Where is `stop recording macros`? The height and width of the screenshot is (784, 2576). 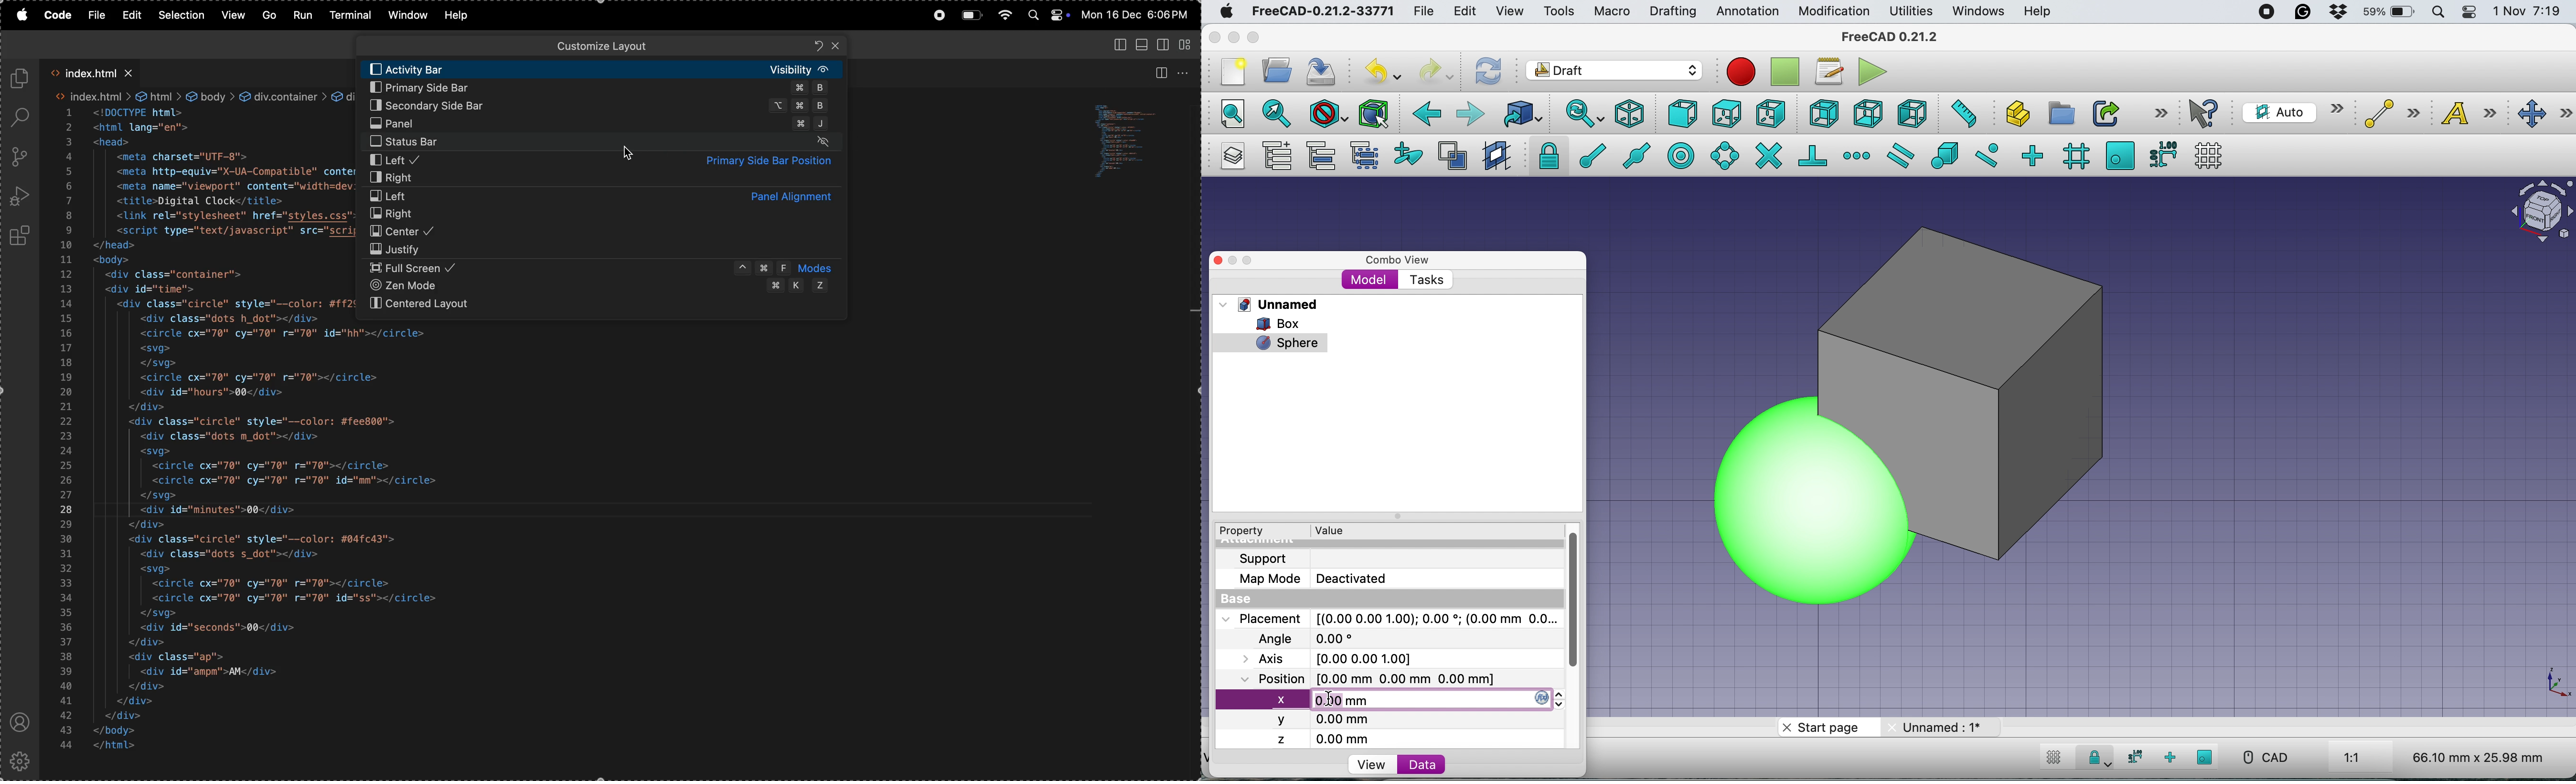
stop recording macros is located at coordinates (1787, 72).